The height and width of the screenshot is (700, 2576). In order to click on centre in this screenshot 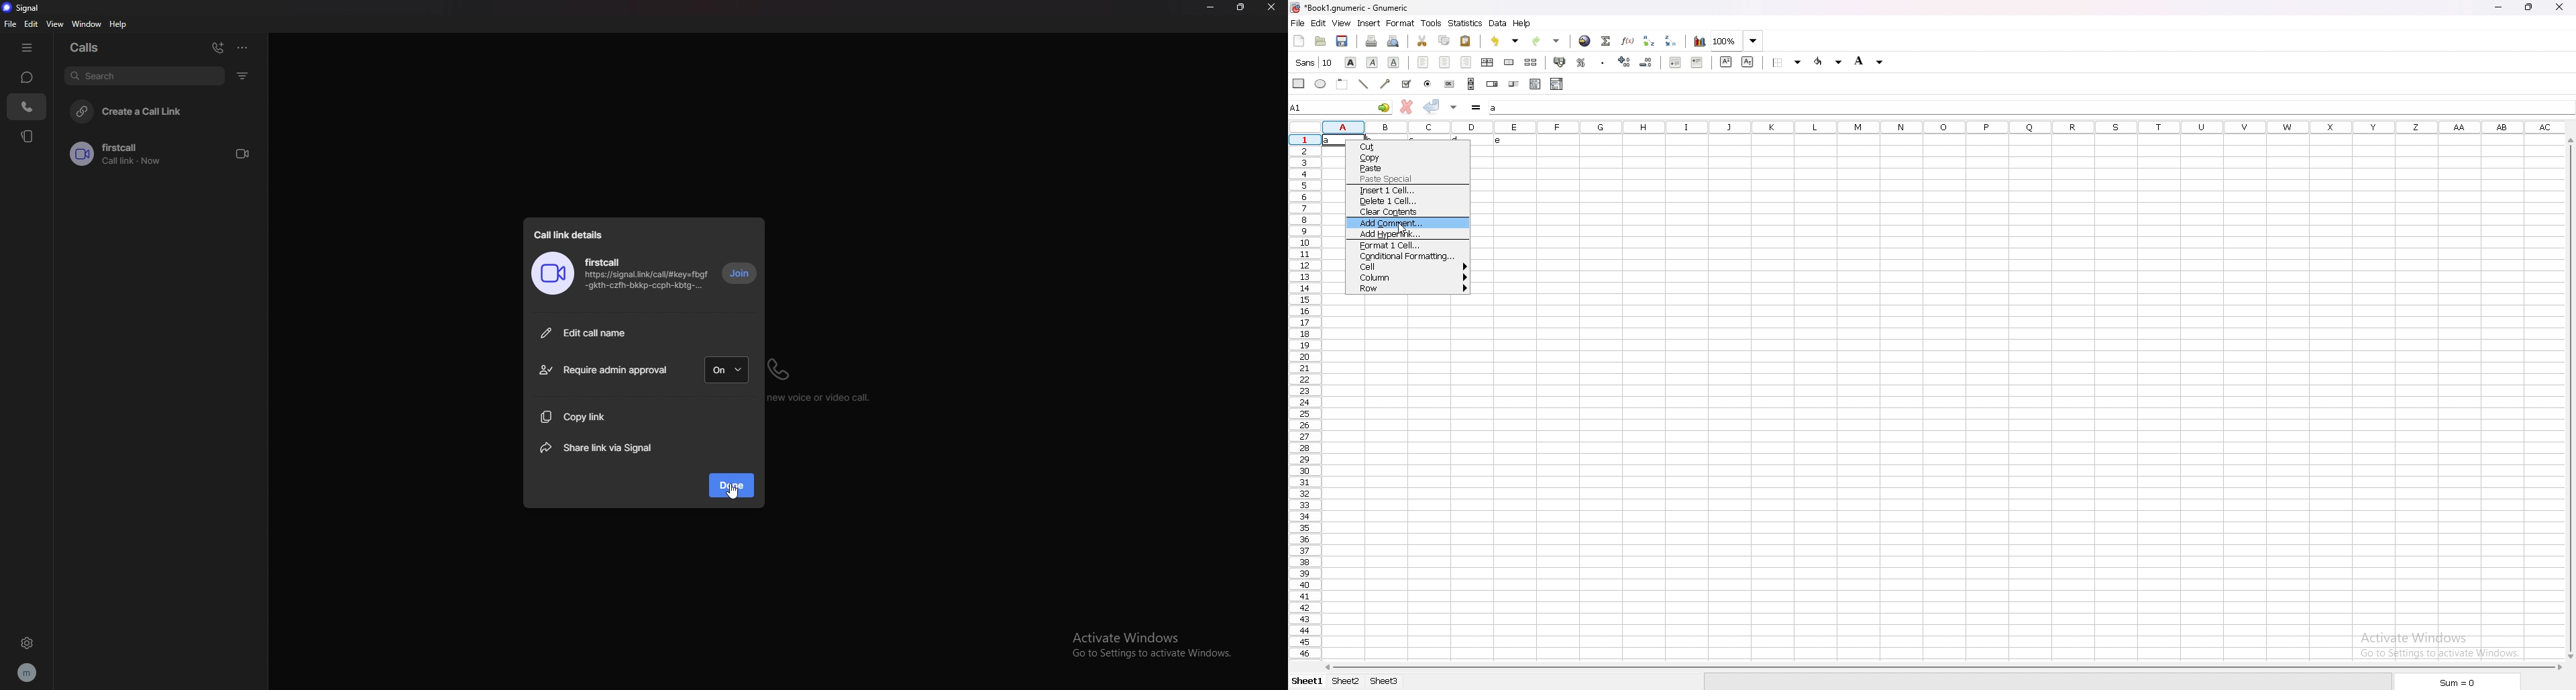, I will do `click(1444, 62)`.